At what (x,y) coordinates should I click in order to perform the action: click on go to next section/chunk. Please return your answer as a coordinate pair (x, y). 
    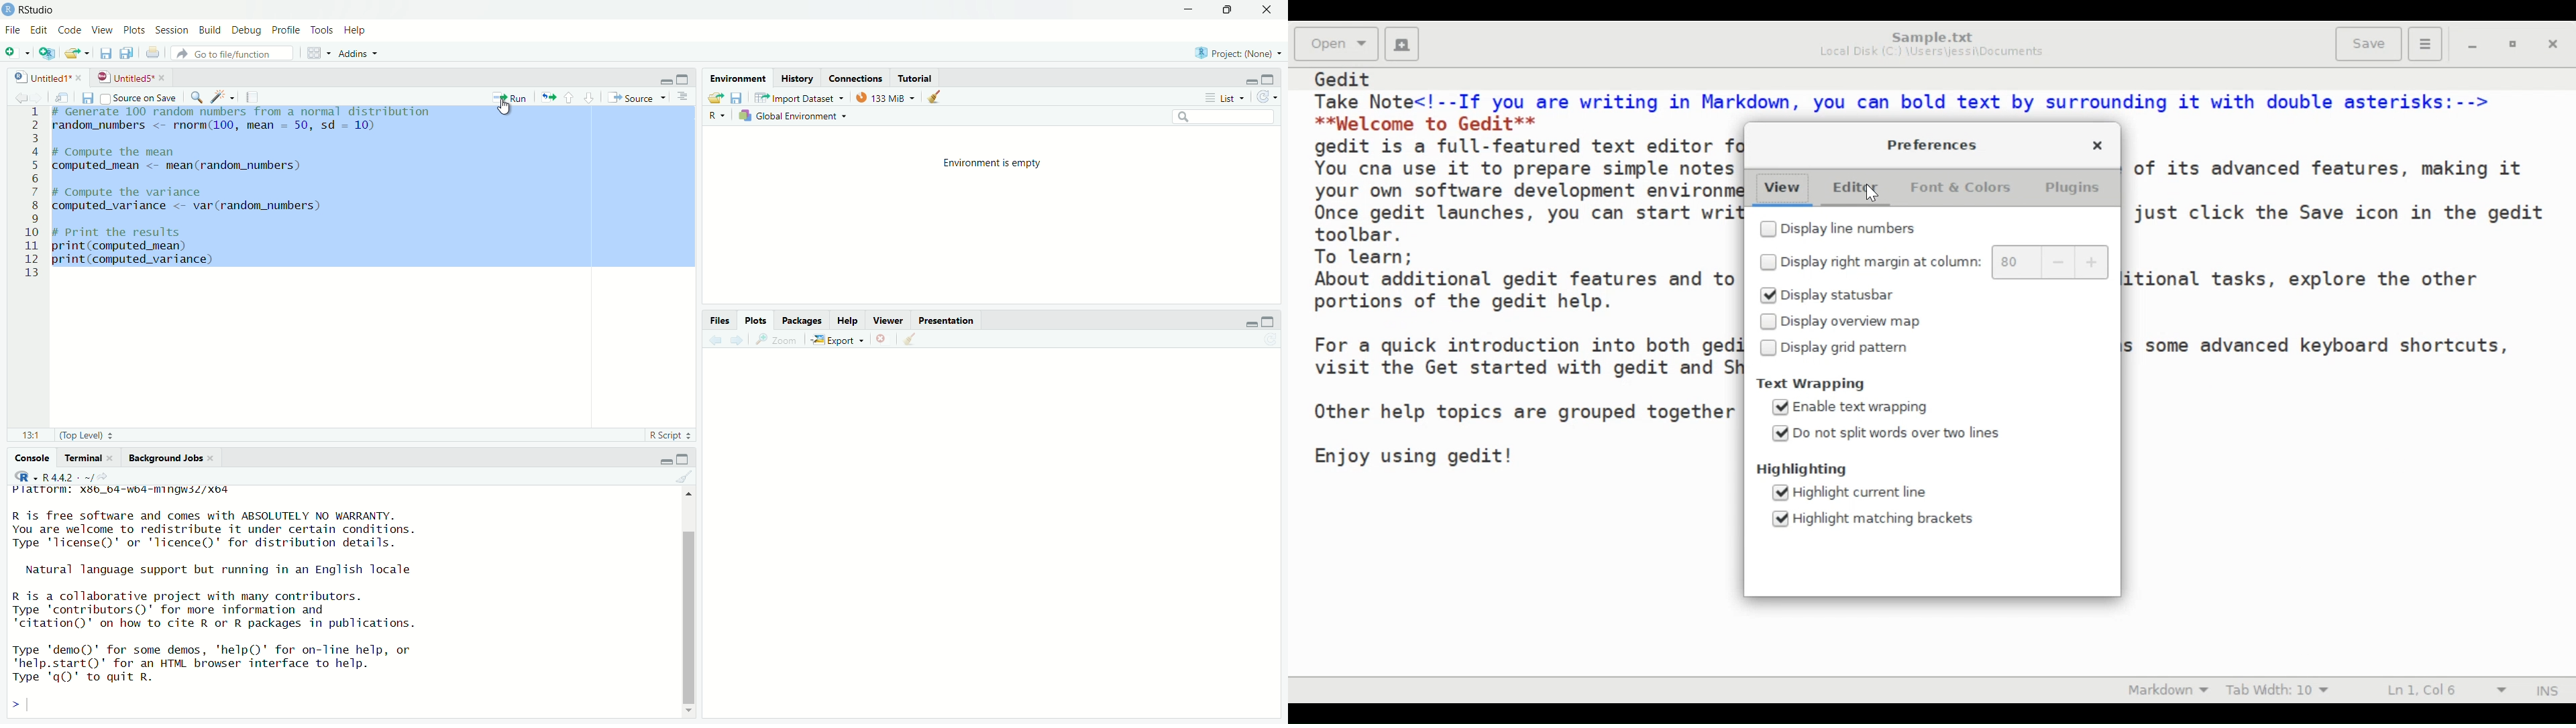
    Looking at the image, I should click on (590, 97).